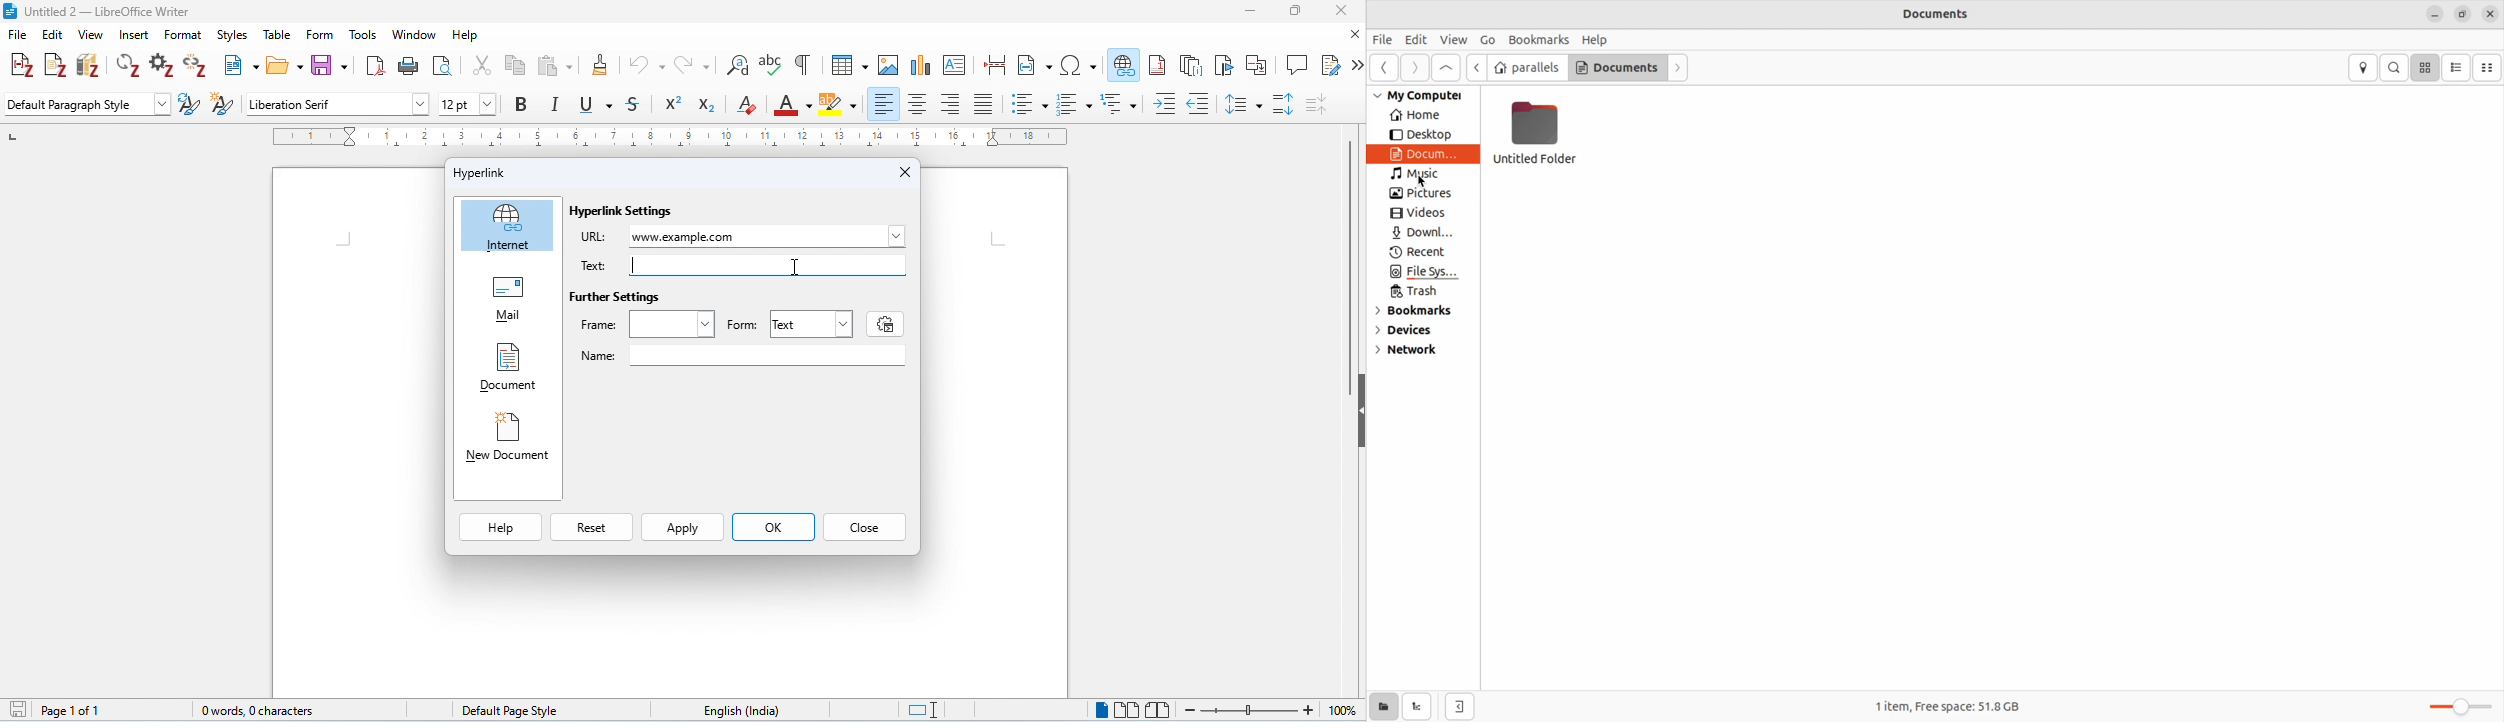  I want to click on font color, so click(793, 106).